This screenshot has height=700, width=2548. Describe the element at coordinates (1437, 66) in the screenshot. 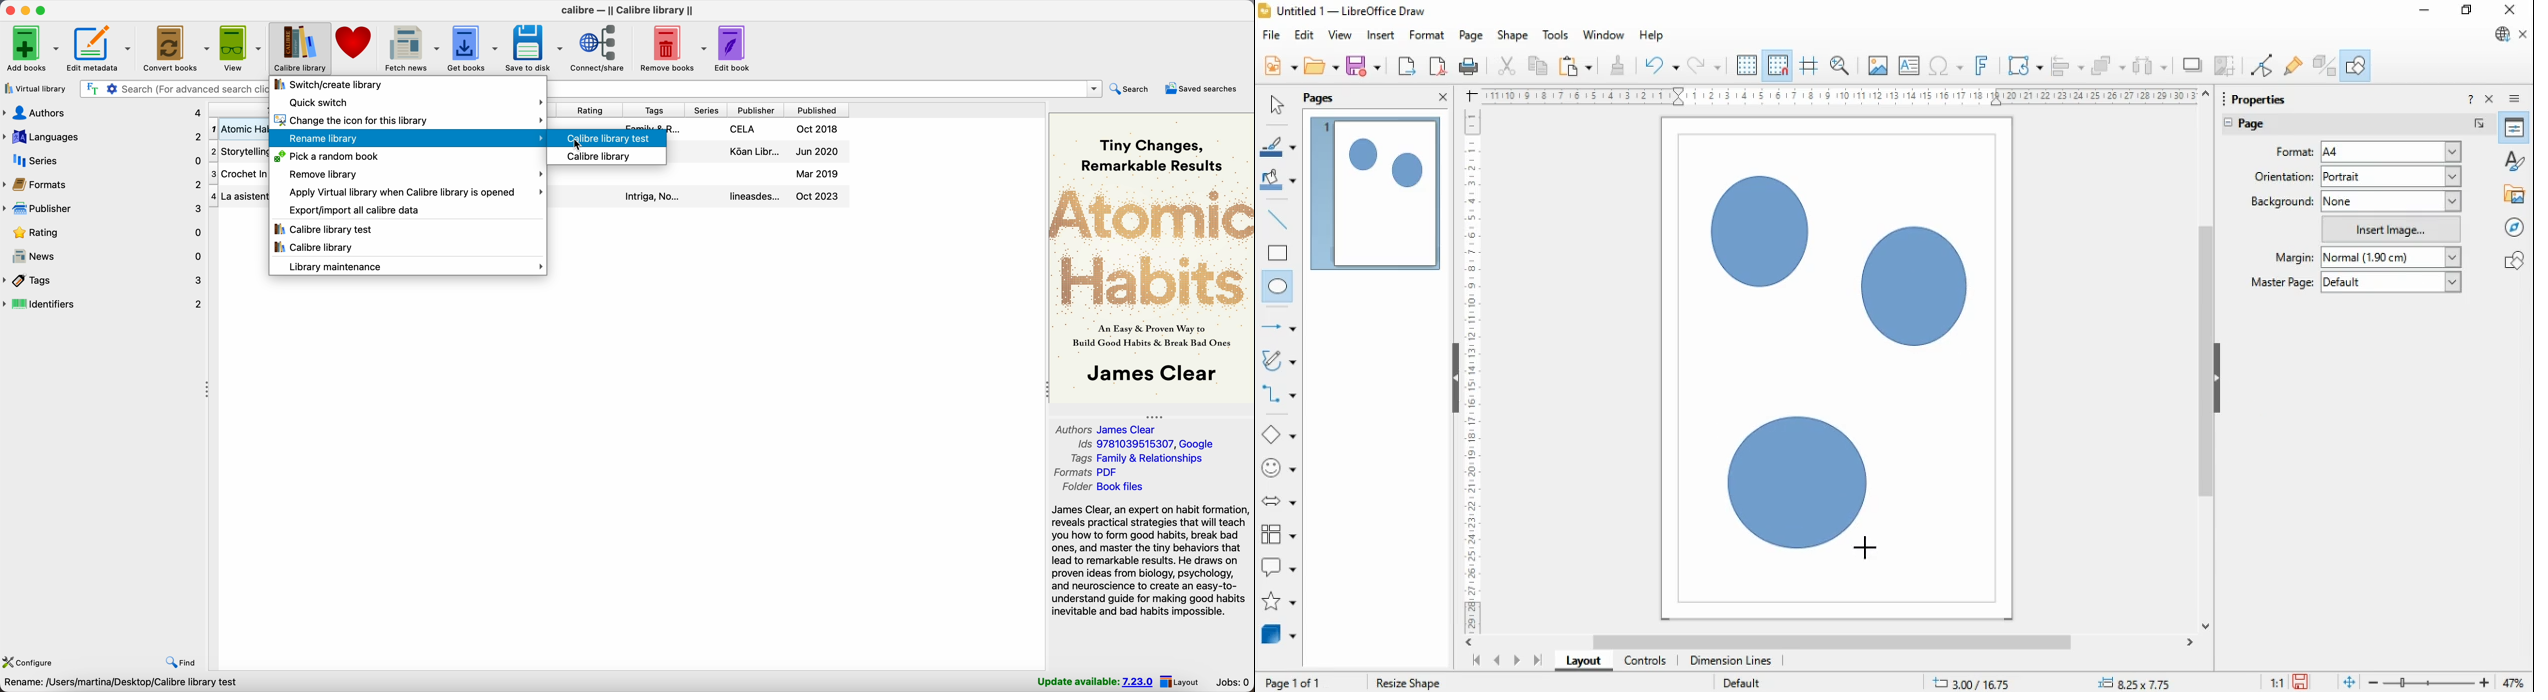

I see `export directly as PDF` at that location.